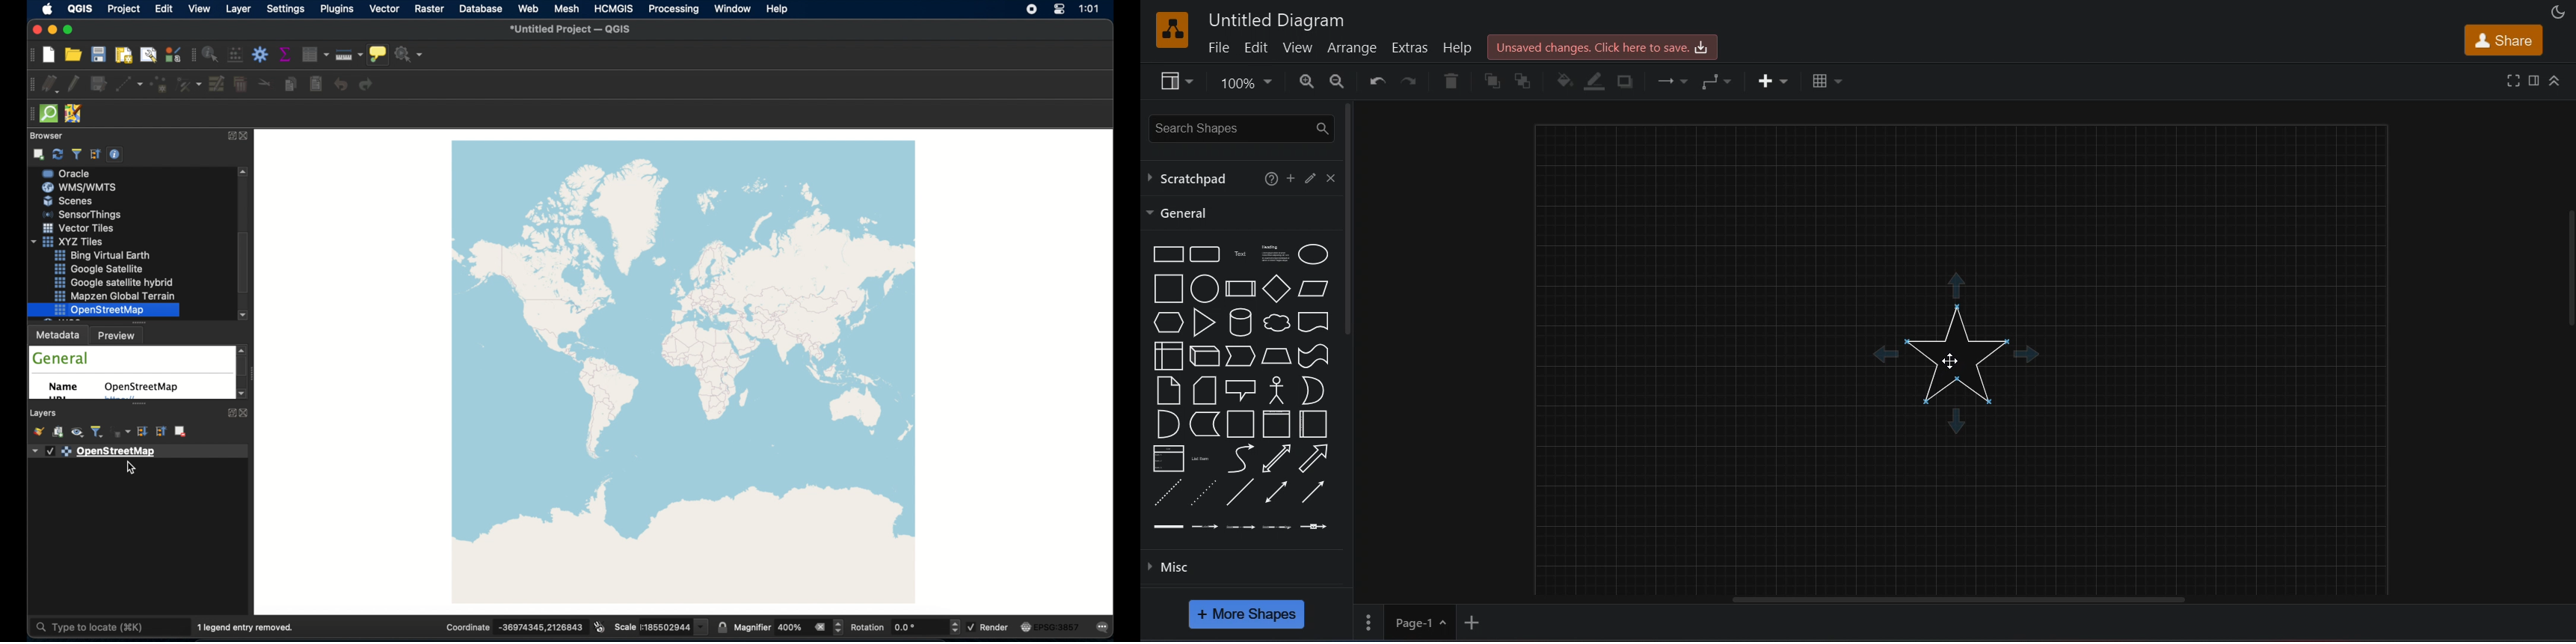 The image size is (2576, 644). I want to click on zoom, so click(1244, 82).